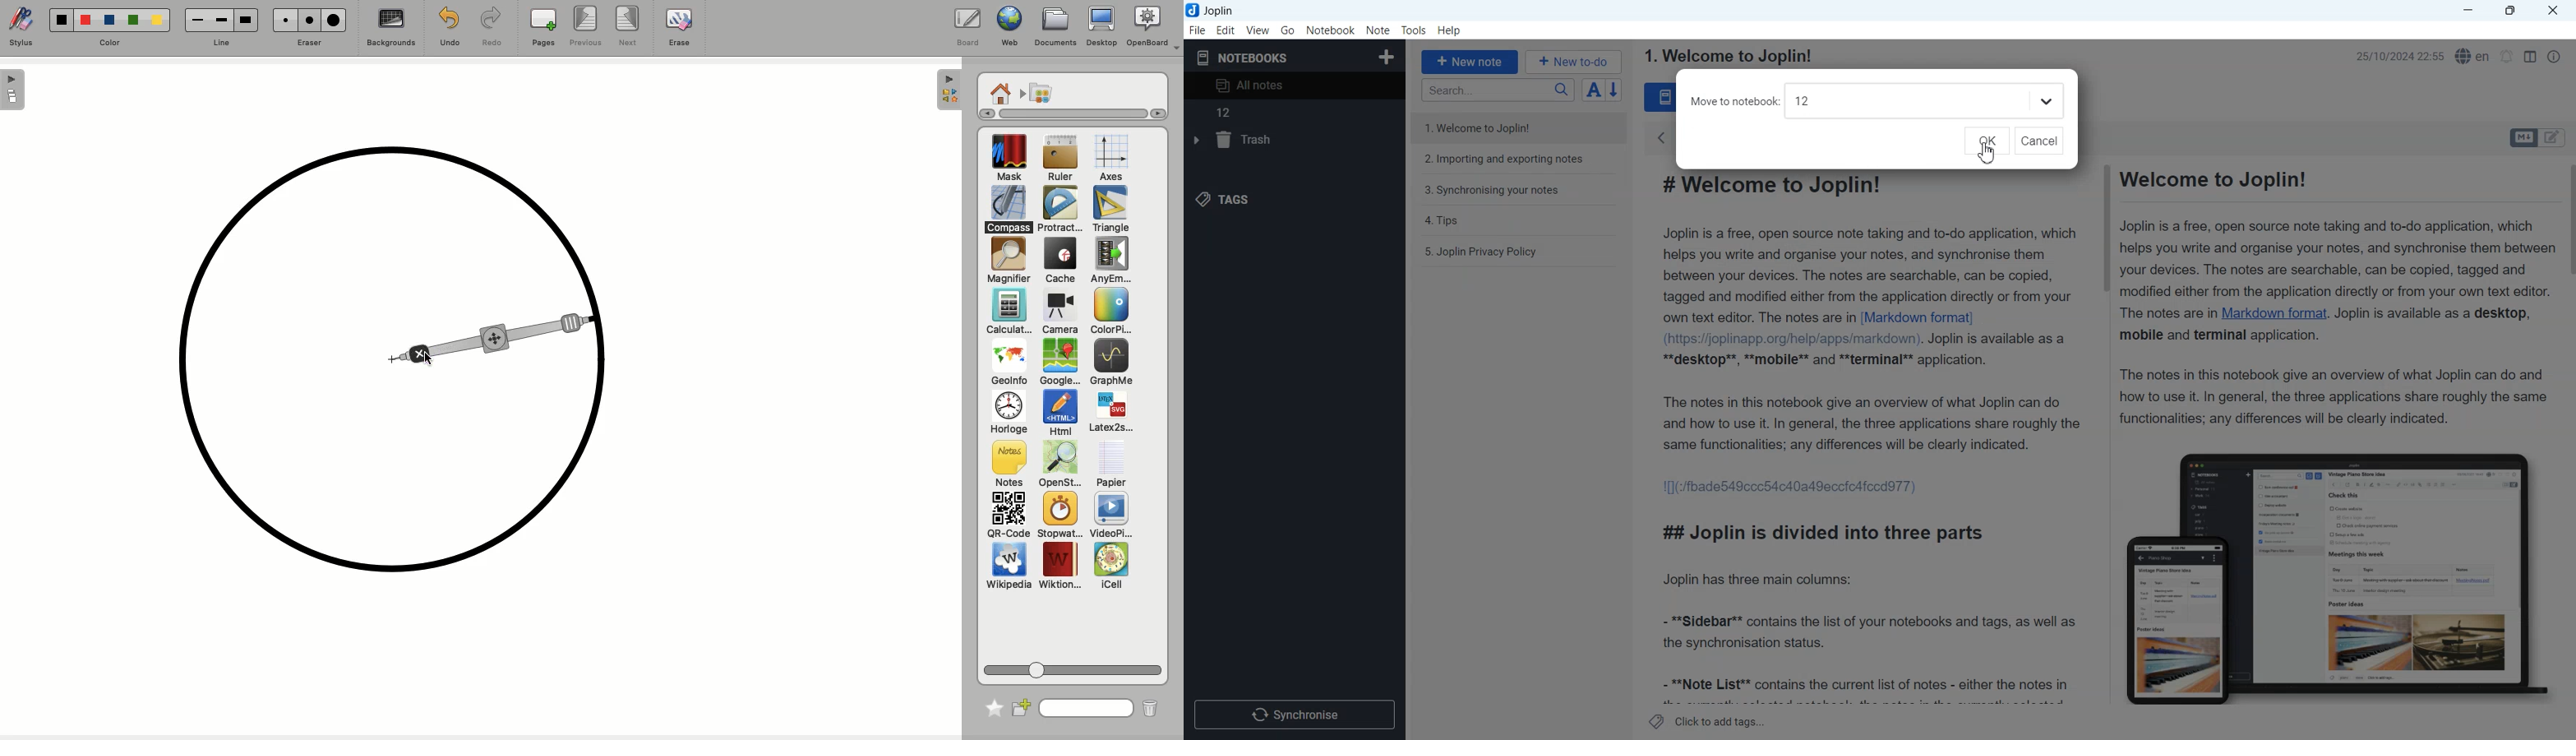 This screenshot has height=756, width=2576. What do you see at coordinates (1593, 89) in the screenshot?
I see `Toggle sort order field` at bounding box center [1593, 89].